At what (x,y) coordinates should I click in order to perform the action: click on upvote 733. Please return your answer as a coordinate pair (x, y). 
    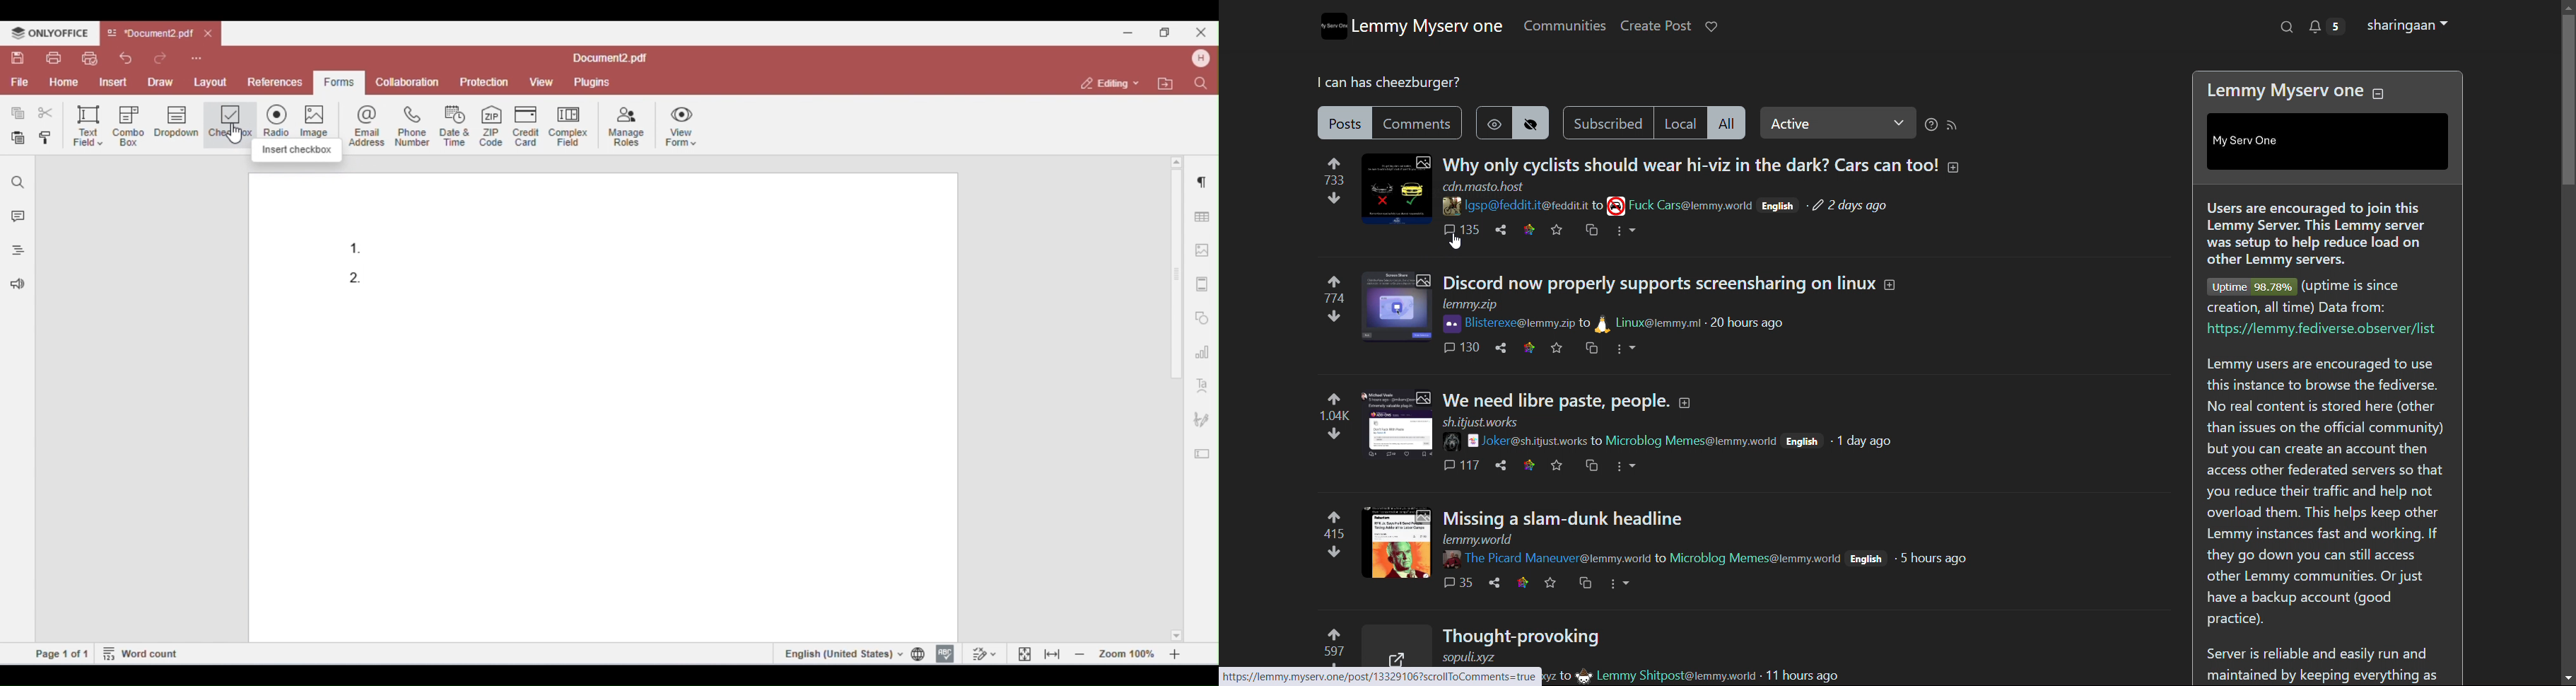
    Looking at the image, I should click on (1335, 170).